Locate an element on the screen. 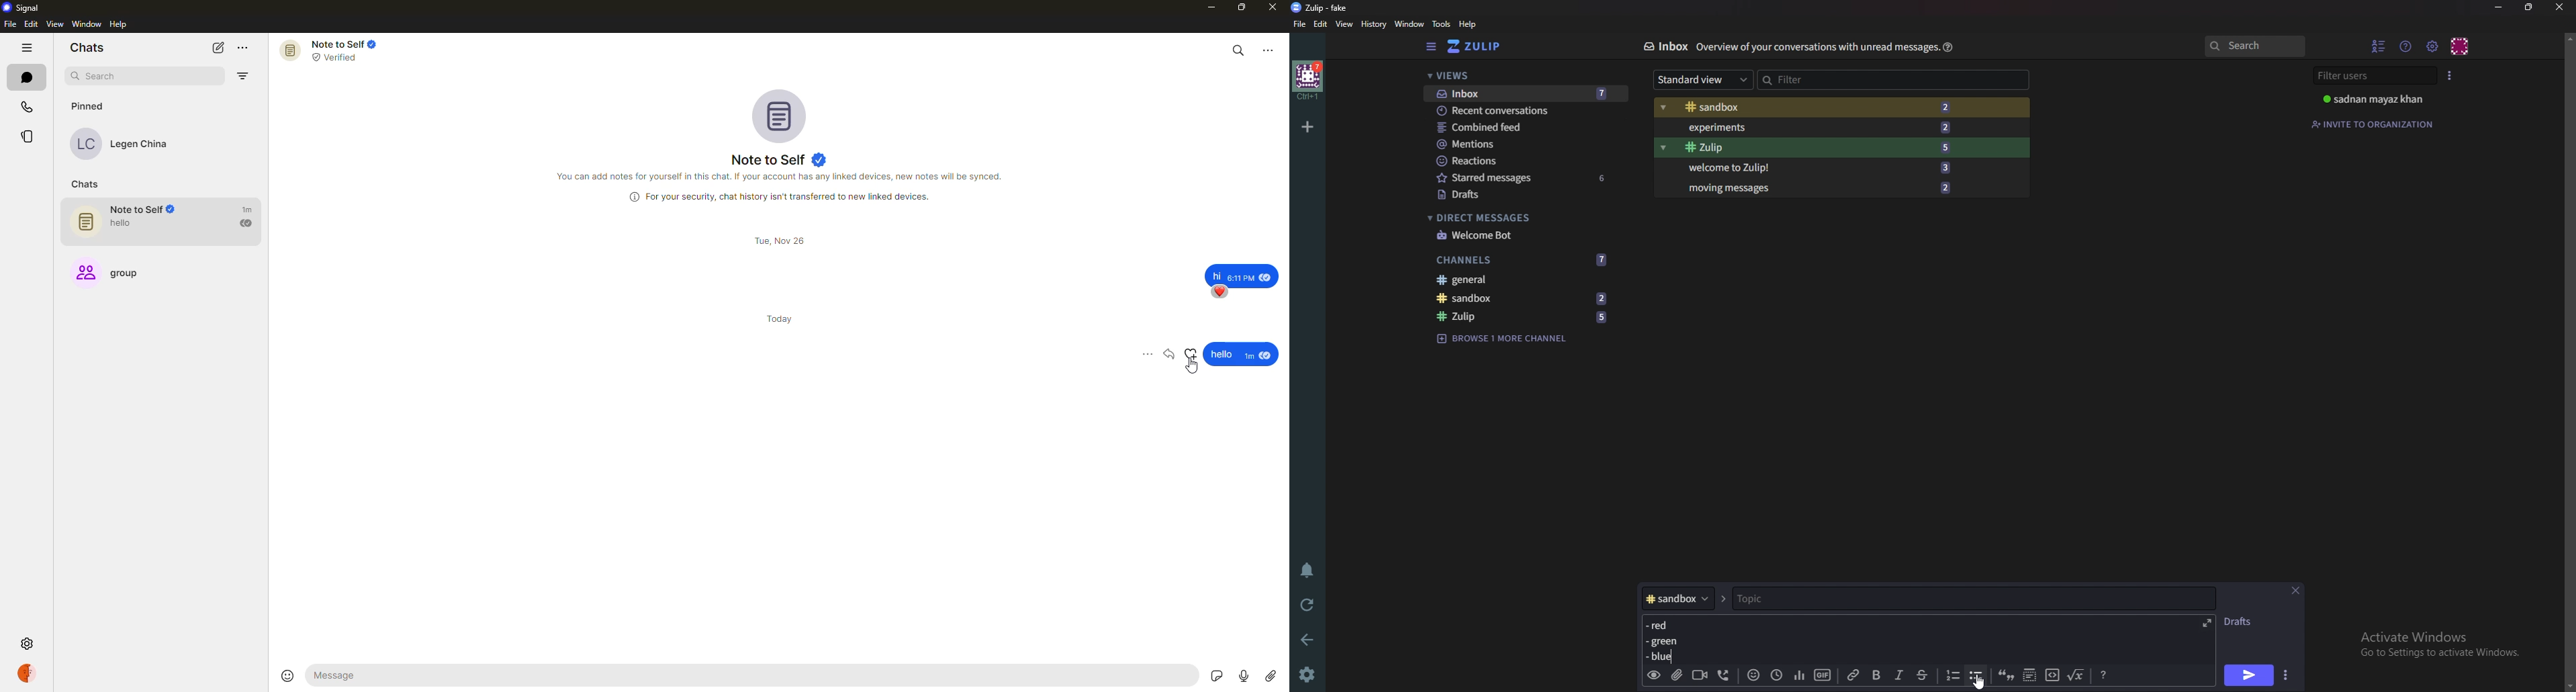 The width and height of the screenshot is (2576, 700). Scroll bar is located at coordinates (2569, 361).